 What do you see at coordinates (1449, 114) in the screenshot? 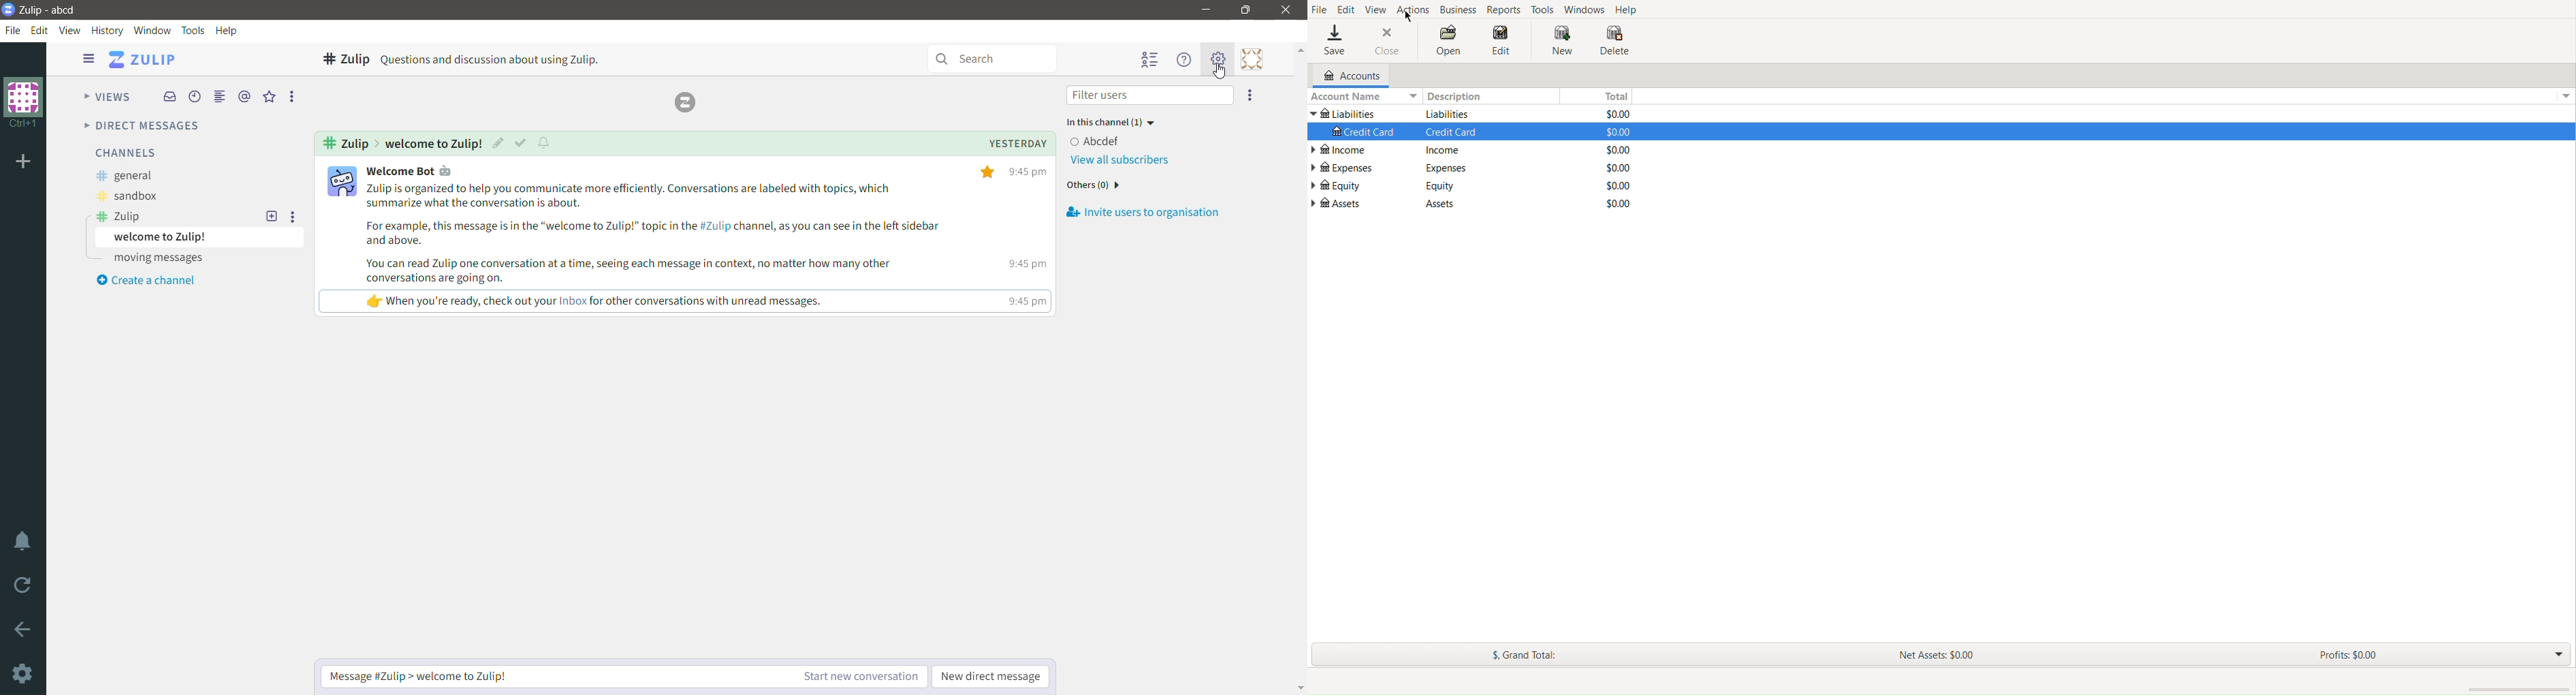
I see `Description` at bounding box center [1449, 114].